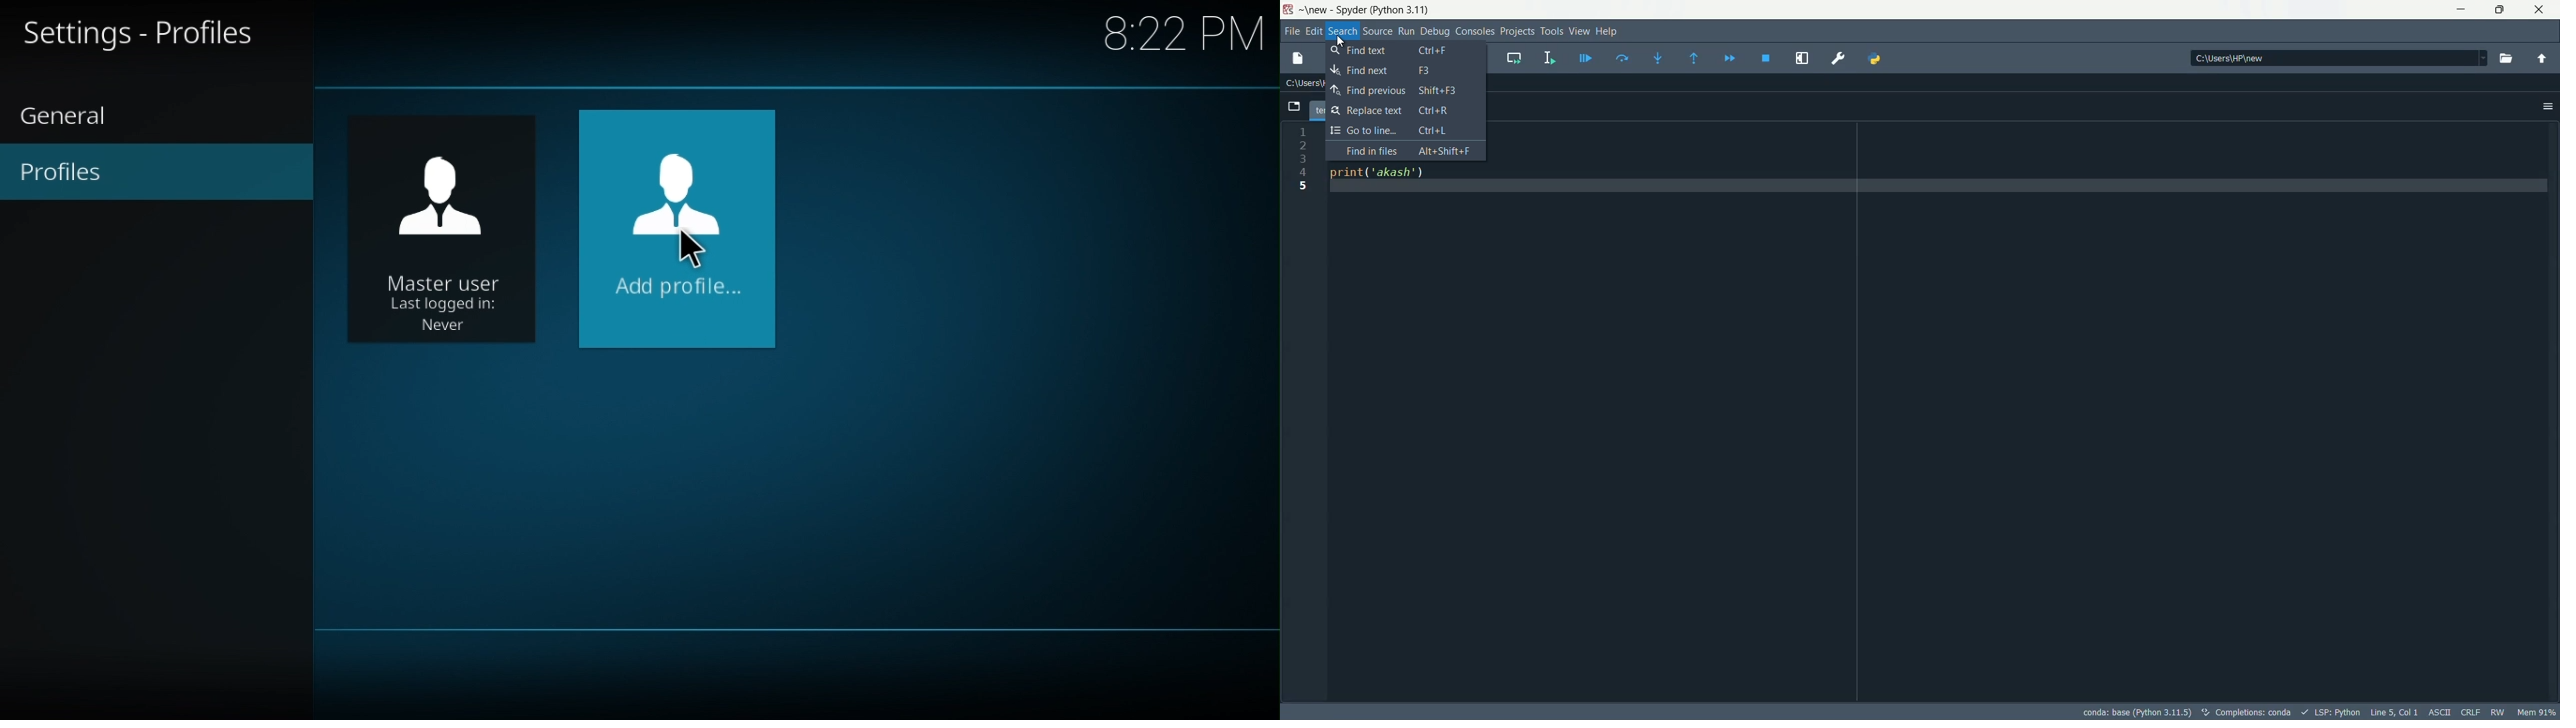 The height and width of the screenshot is (728, 2576). What do you see at coordinates (1401, 11) in the screenshot?
I see `python 3.11` at bounding box center [1401, 11].